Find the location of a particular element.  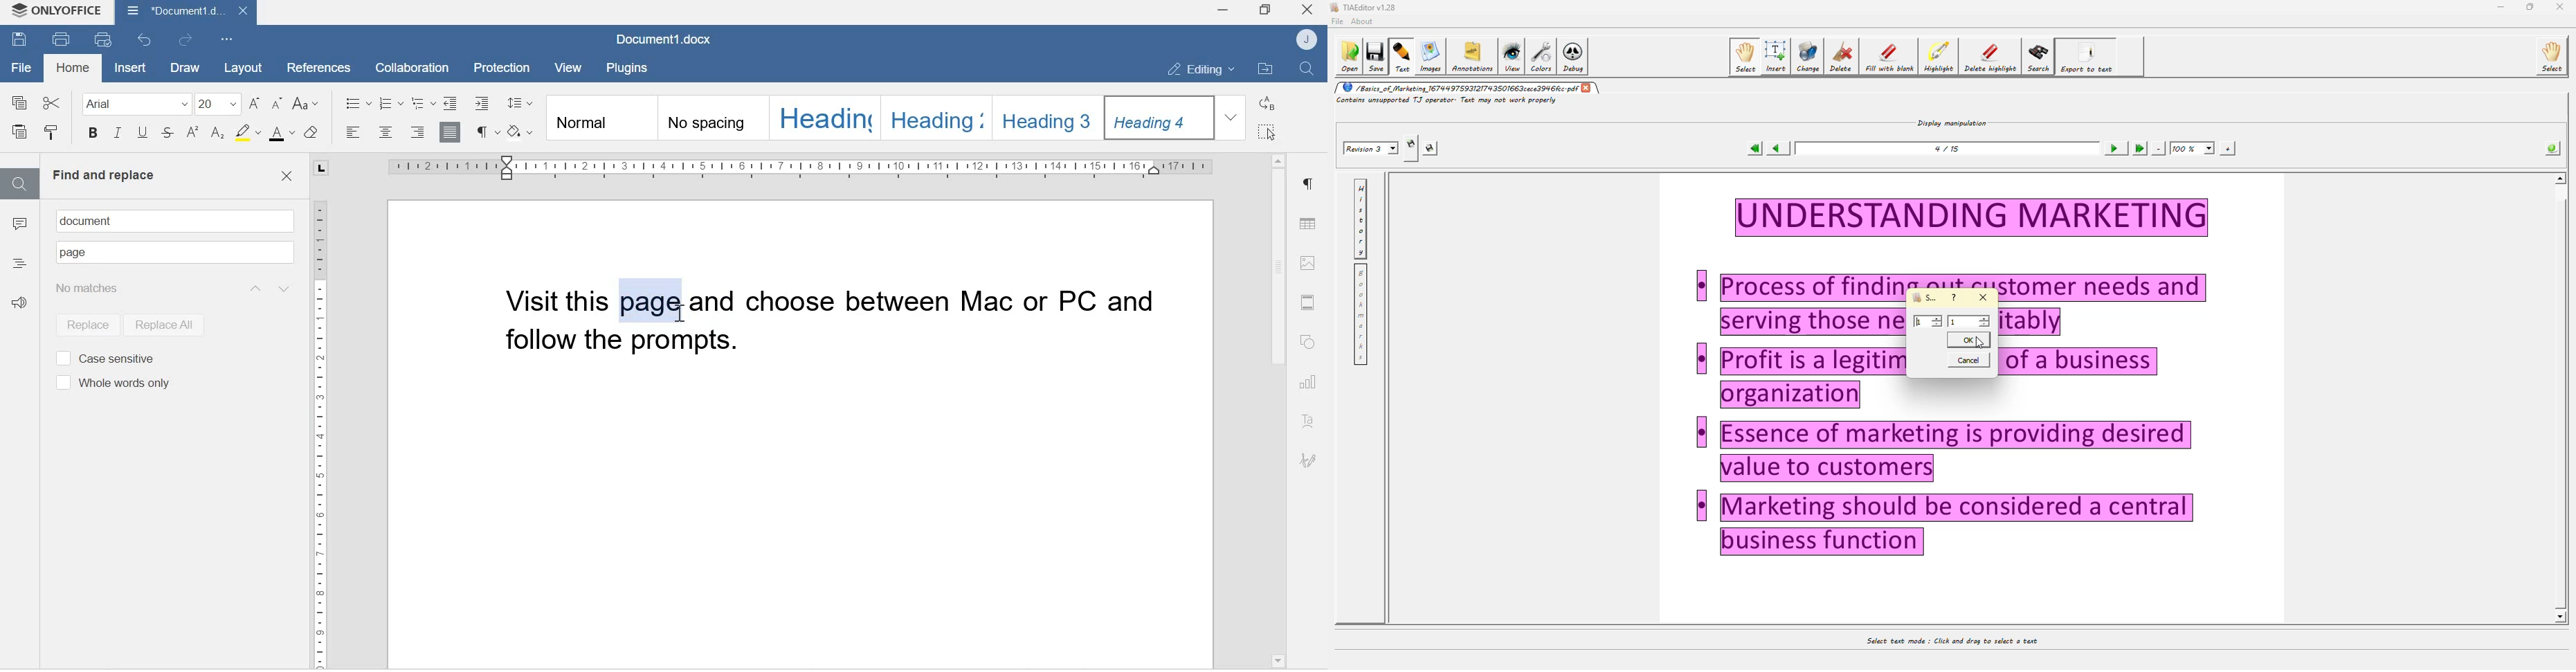

Search results: 1/1 is located at coordinates (109, 287).